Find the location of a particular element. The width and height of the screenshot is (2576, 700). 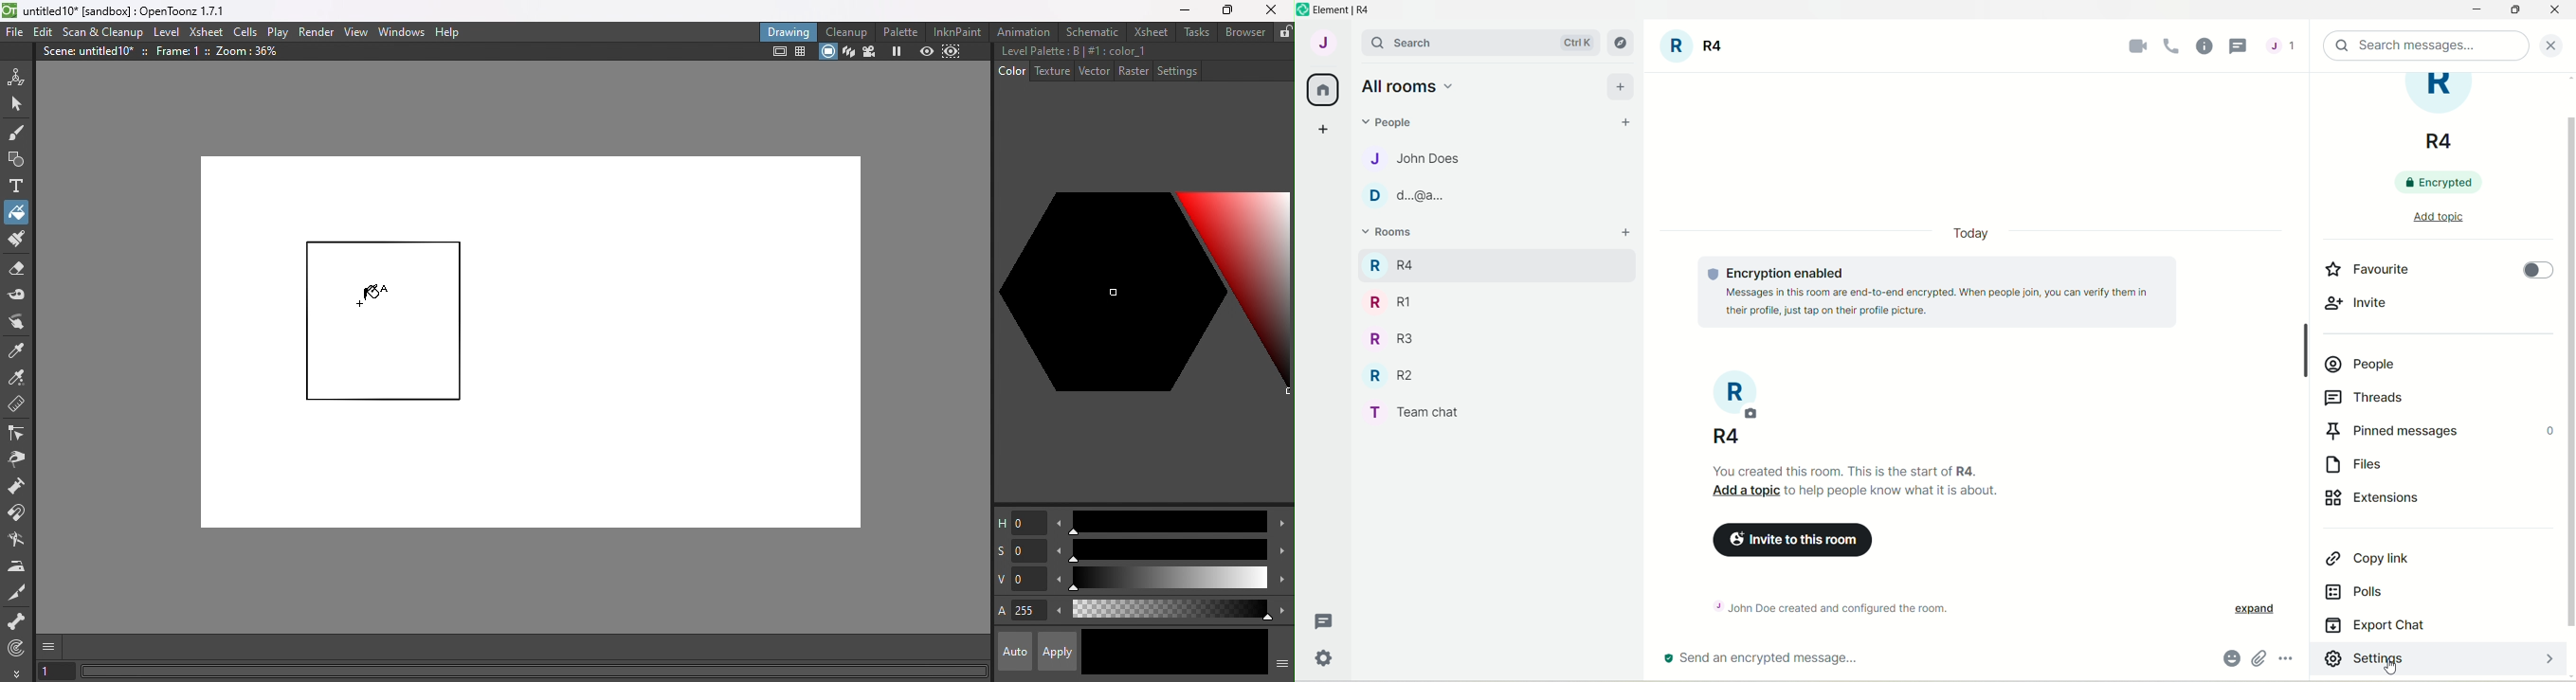

export chat is located at coordinates (2376, 628).